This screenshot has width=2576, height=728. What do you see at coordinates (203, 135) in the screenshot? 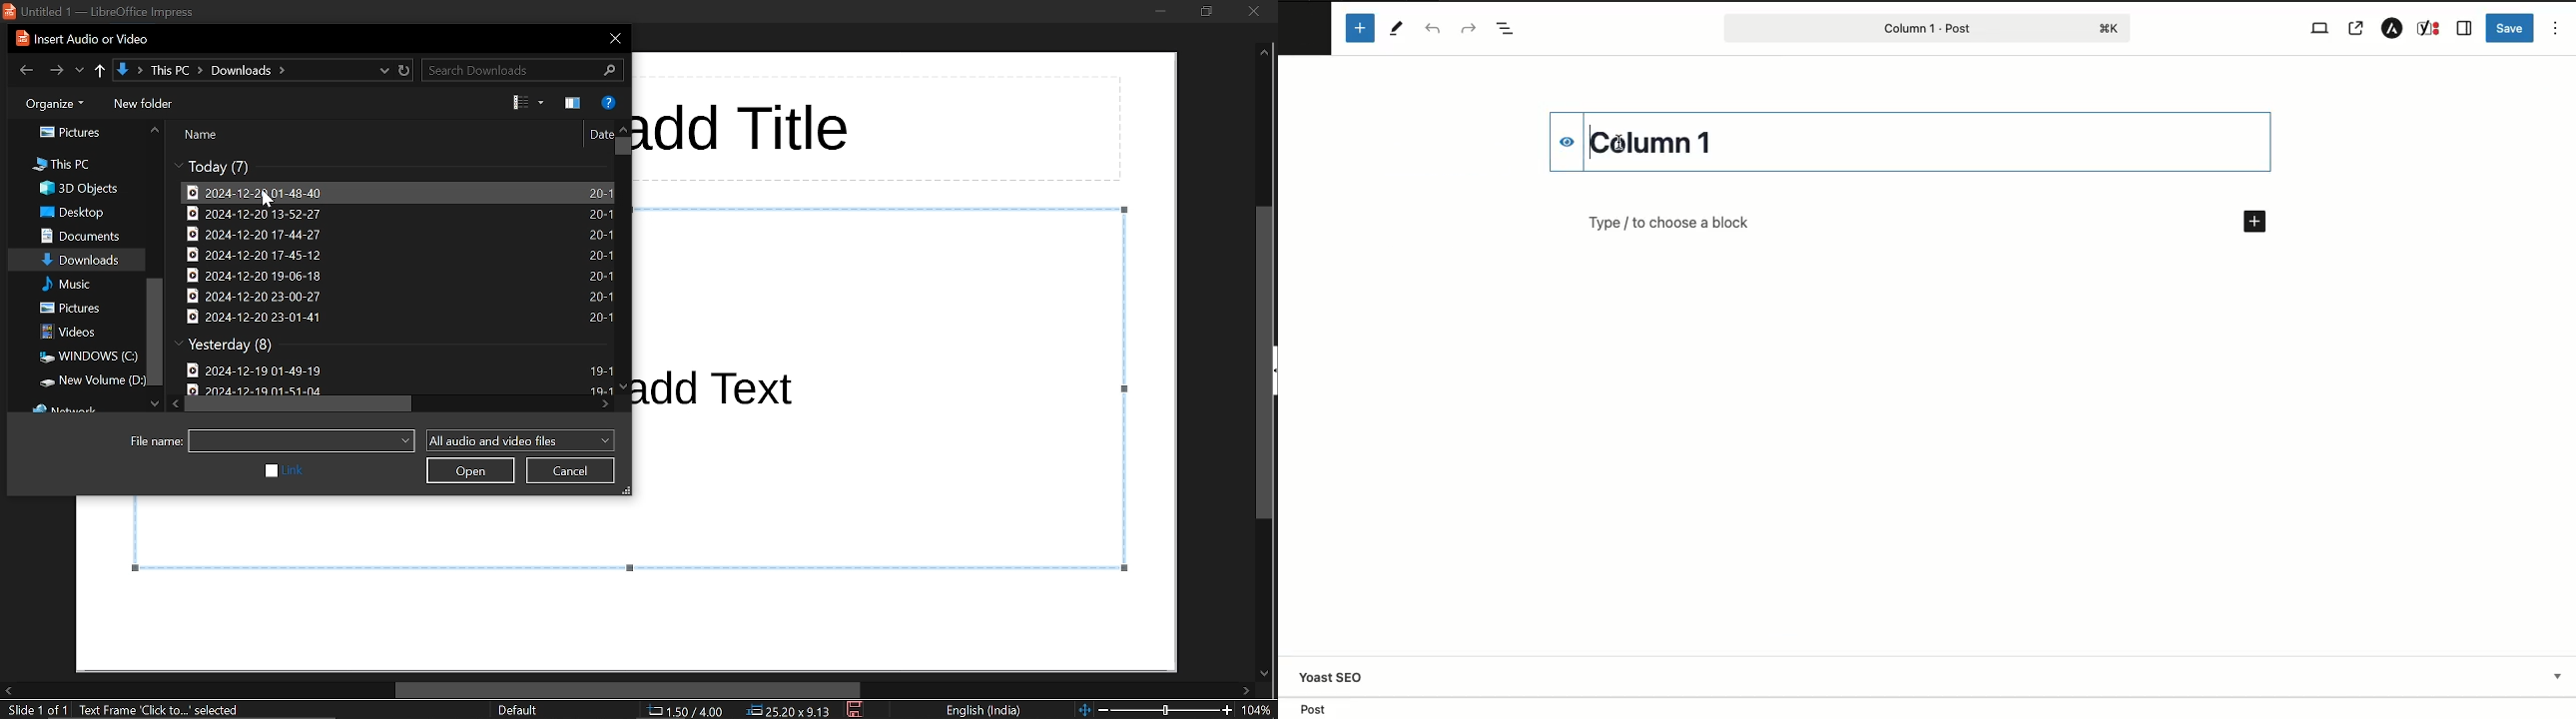
I see `name` at bounding box center [203, 135].